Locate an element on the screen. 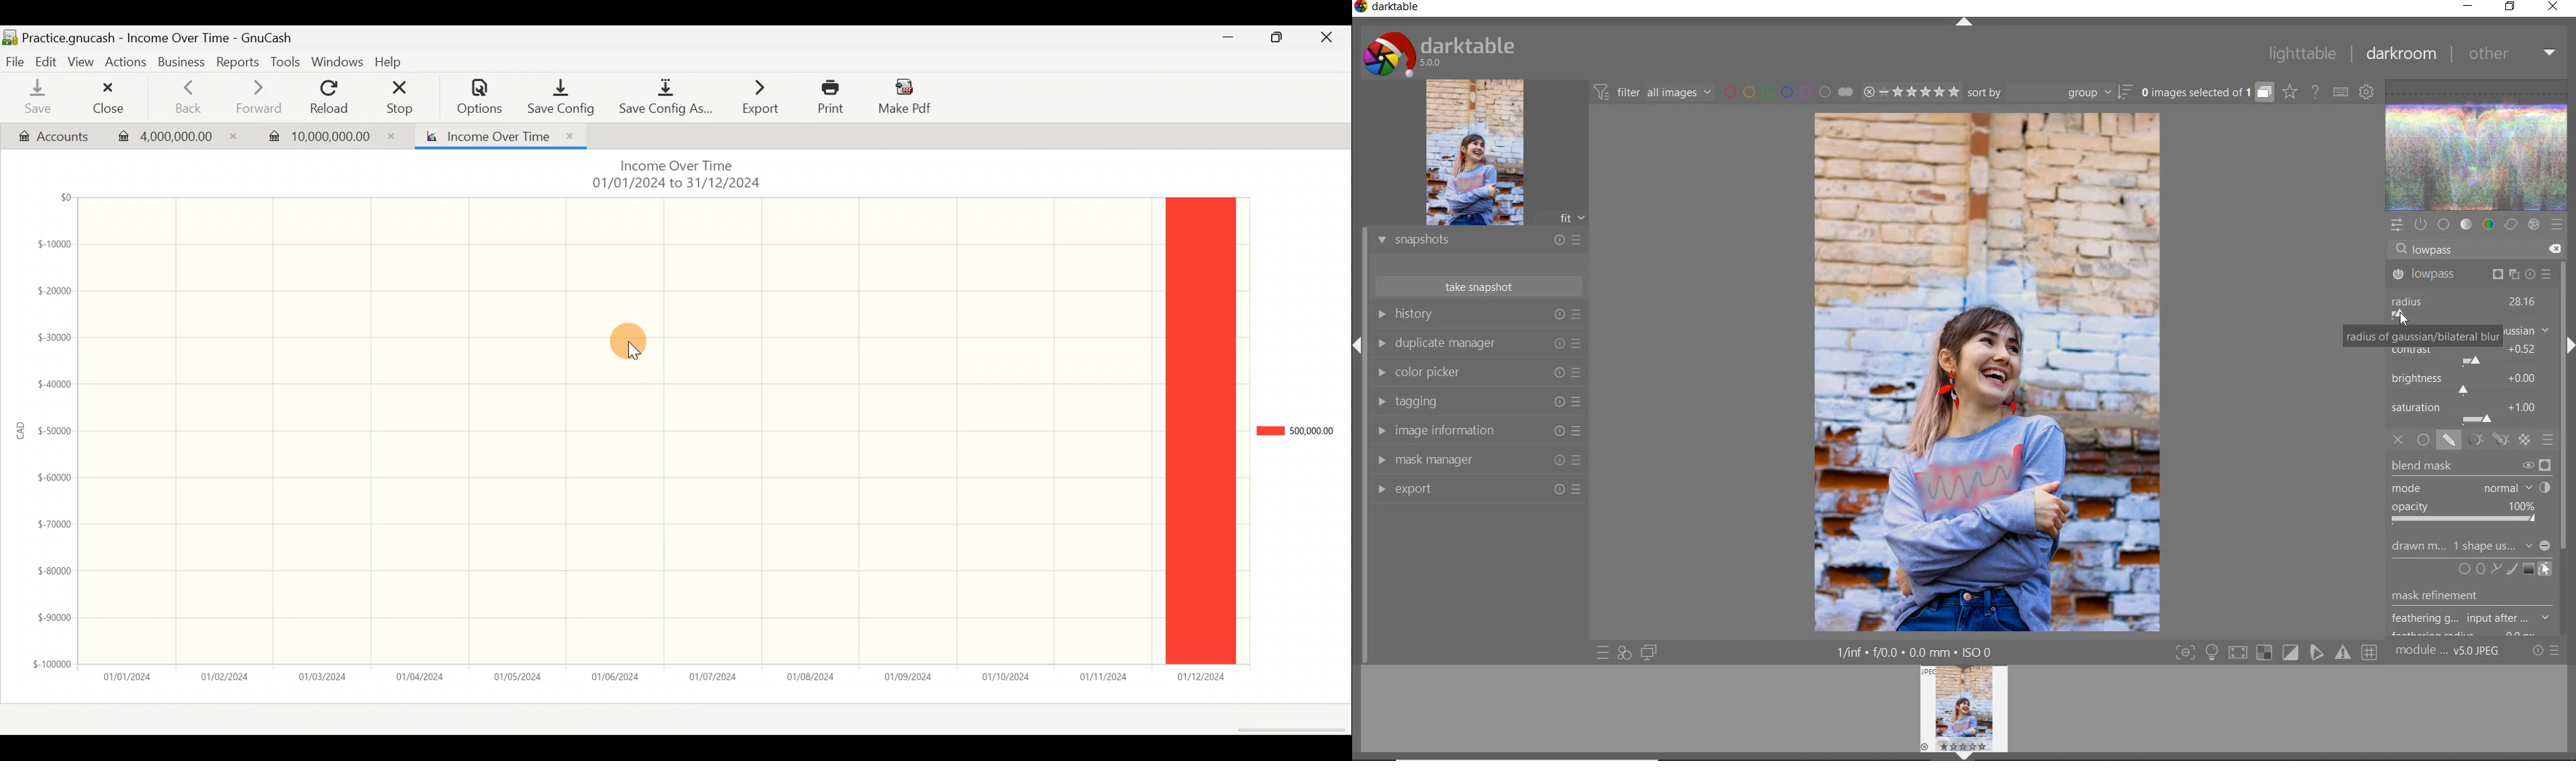  system logo is located at coordinates (1439, 52).